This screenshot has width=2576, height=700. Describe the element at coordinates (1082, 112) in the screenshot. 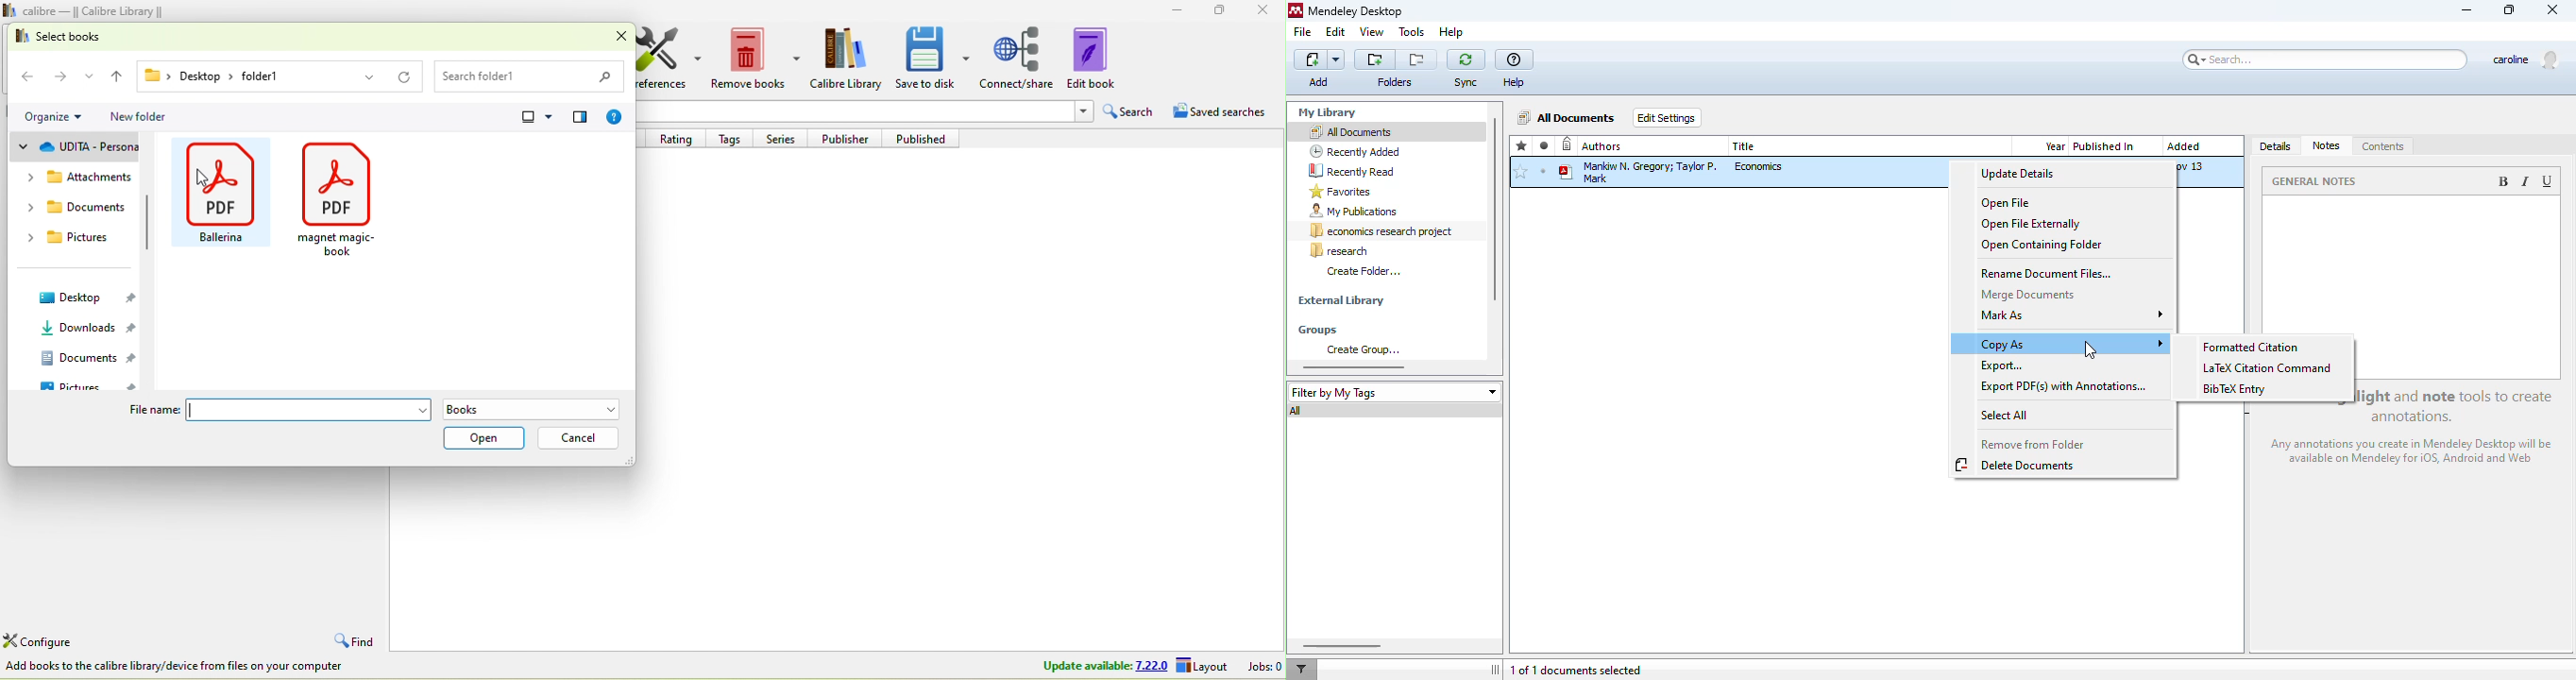

I see `Drop-down ` at that location.